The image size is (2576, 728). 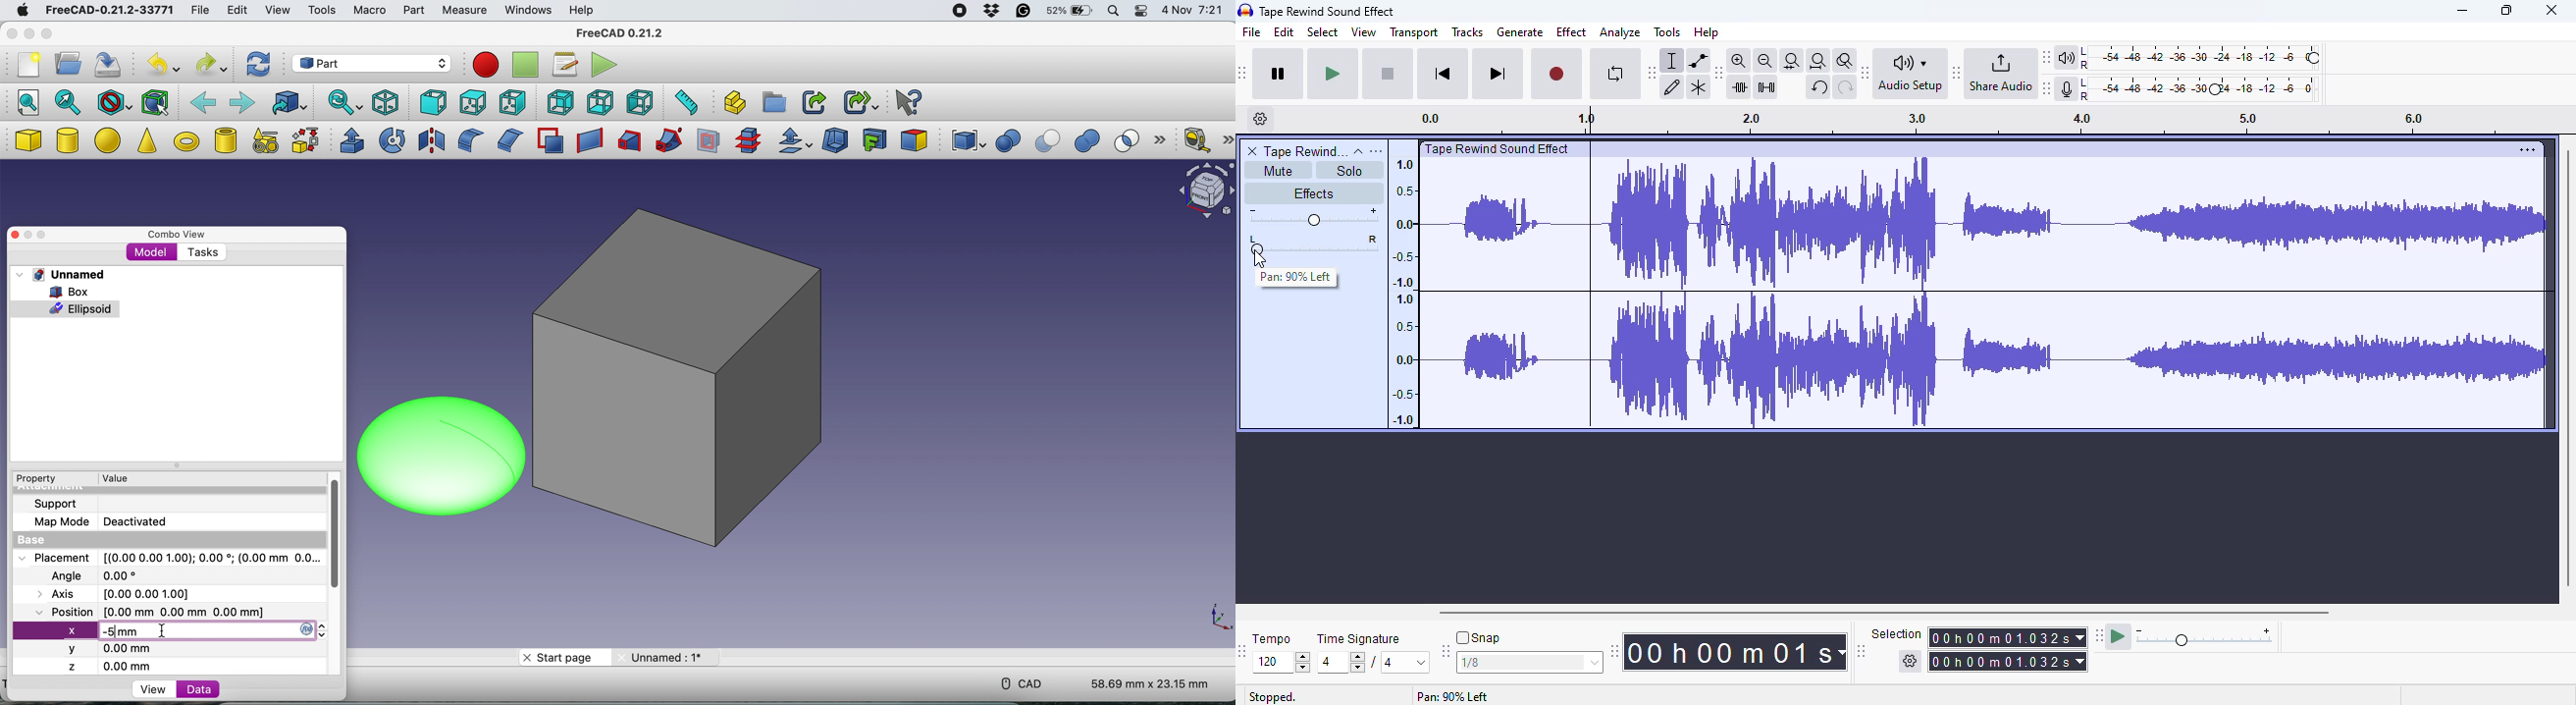 I want to click on fit selection to width, so click(x=1792, y=62).